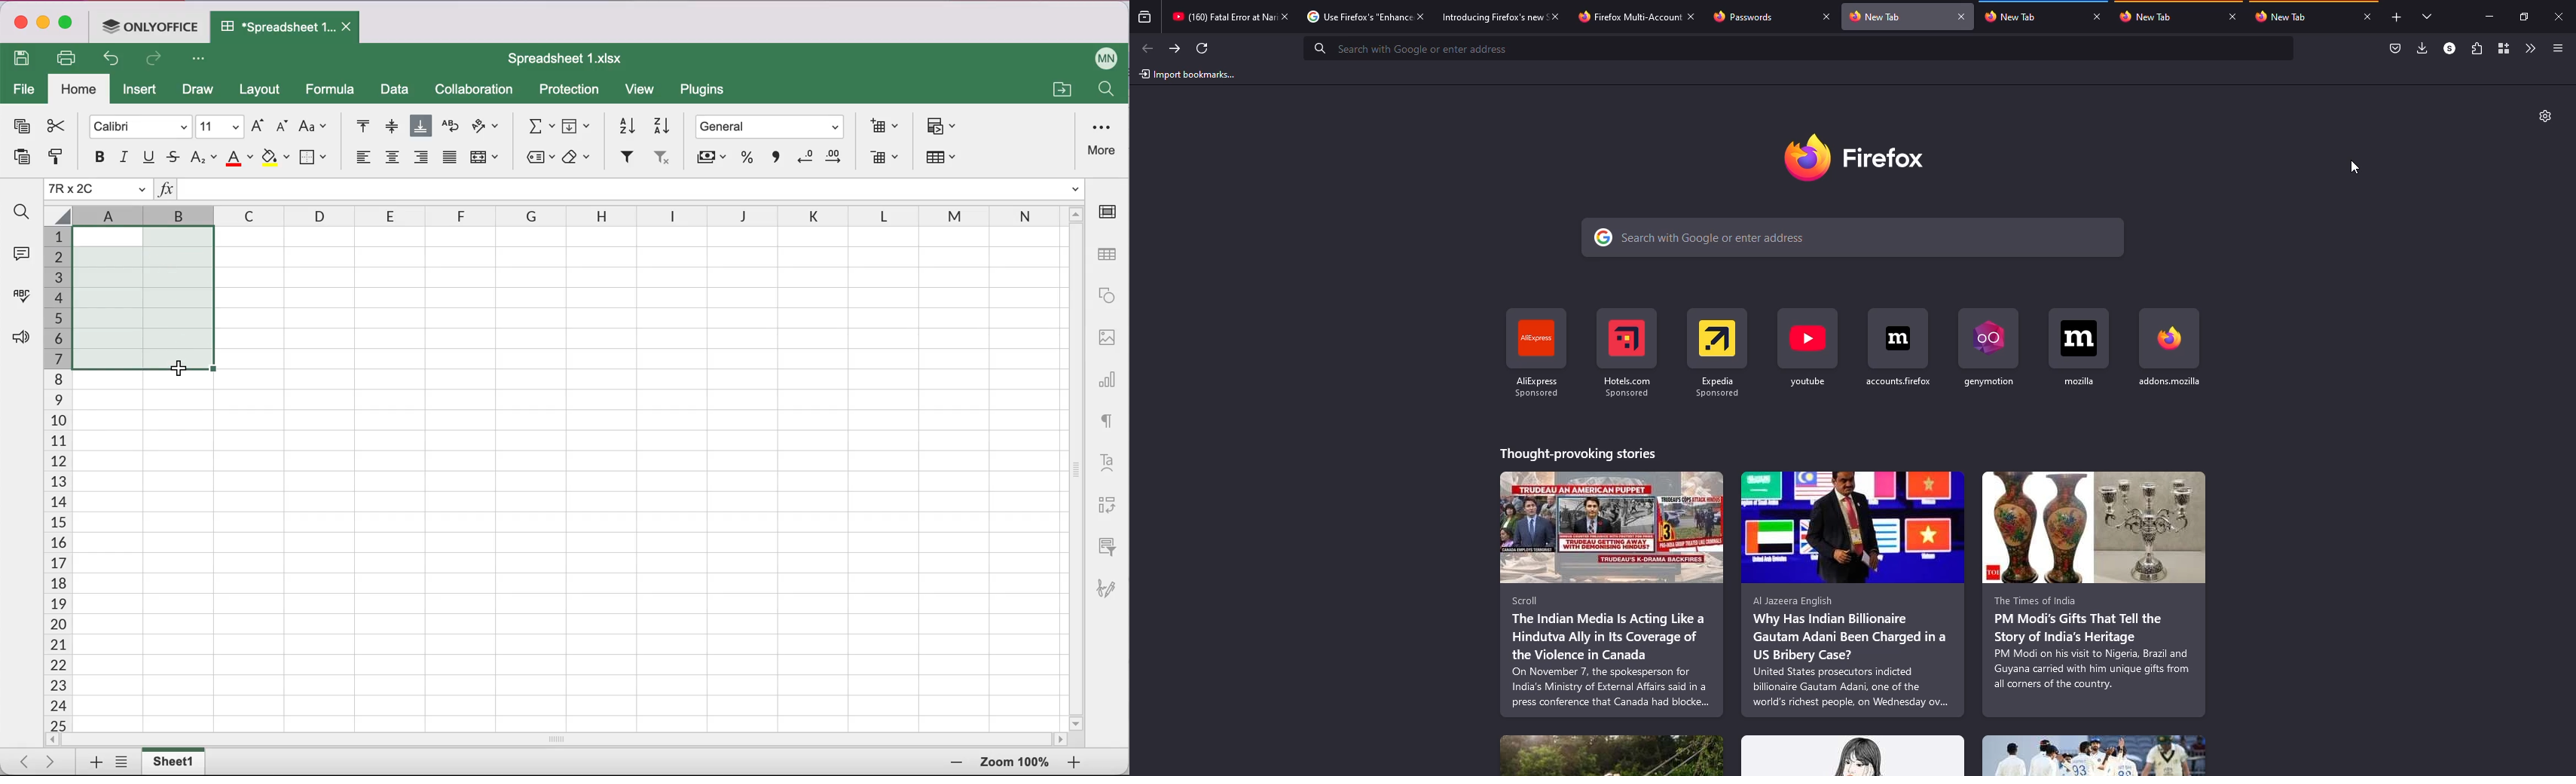  What do you see at coordinates (43, 24) in the screenshot?
I see `minimize` at bounding box center [43, 24].